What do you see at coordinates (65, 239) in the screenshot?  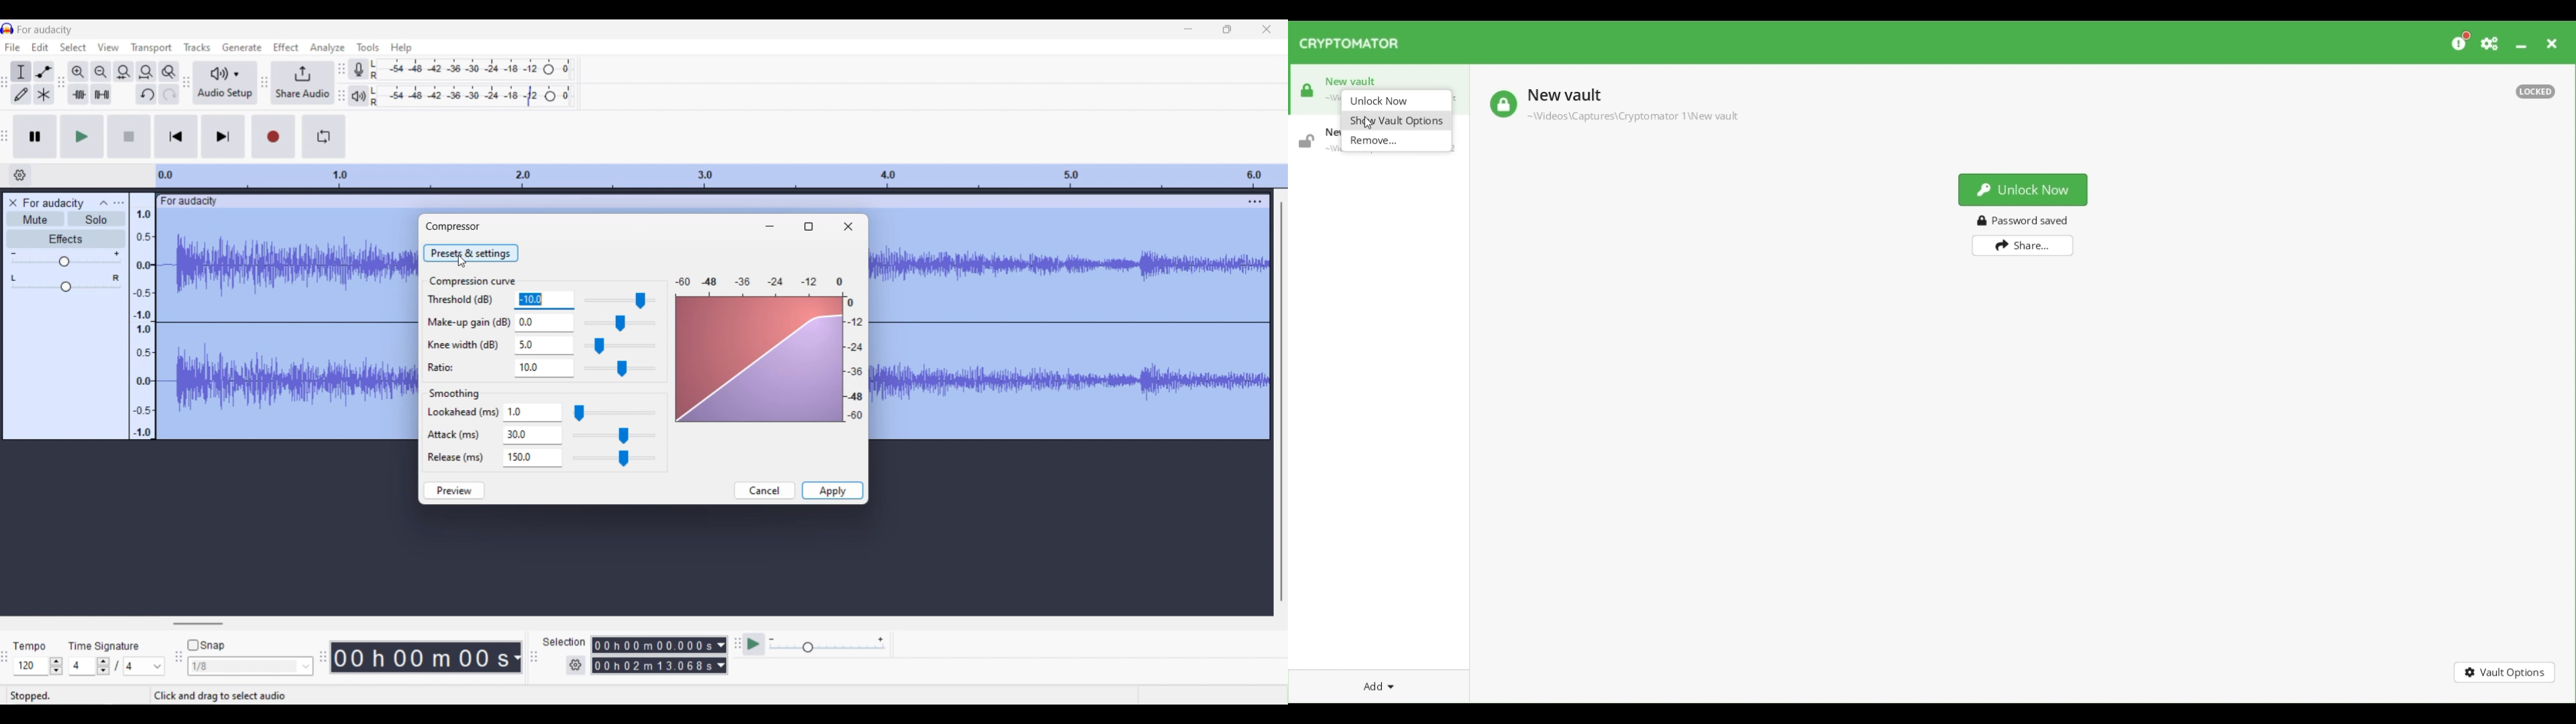 I see `Effects` at bounding box center [65, 239].